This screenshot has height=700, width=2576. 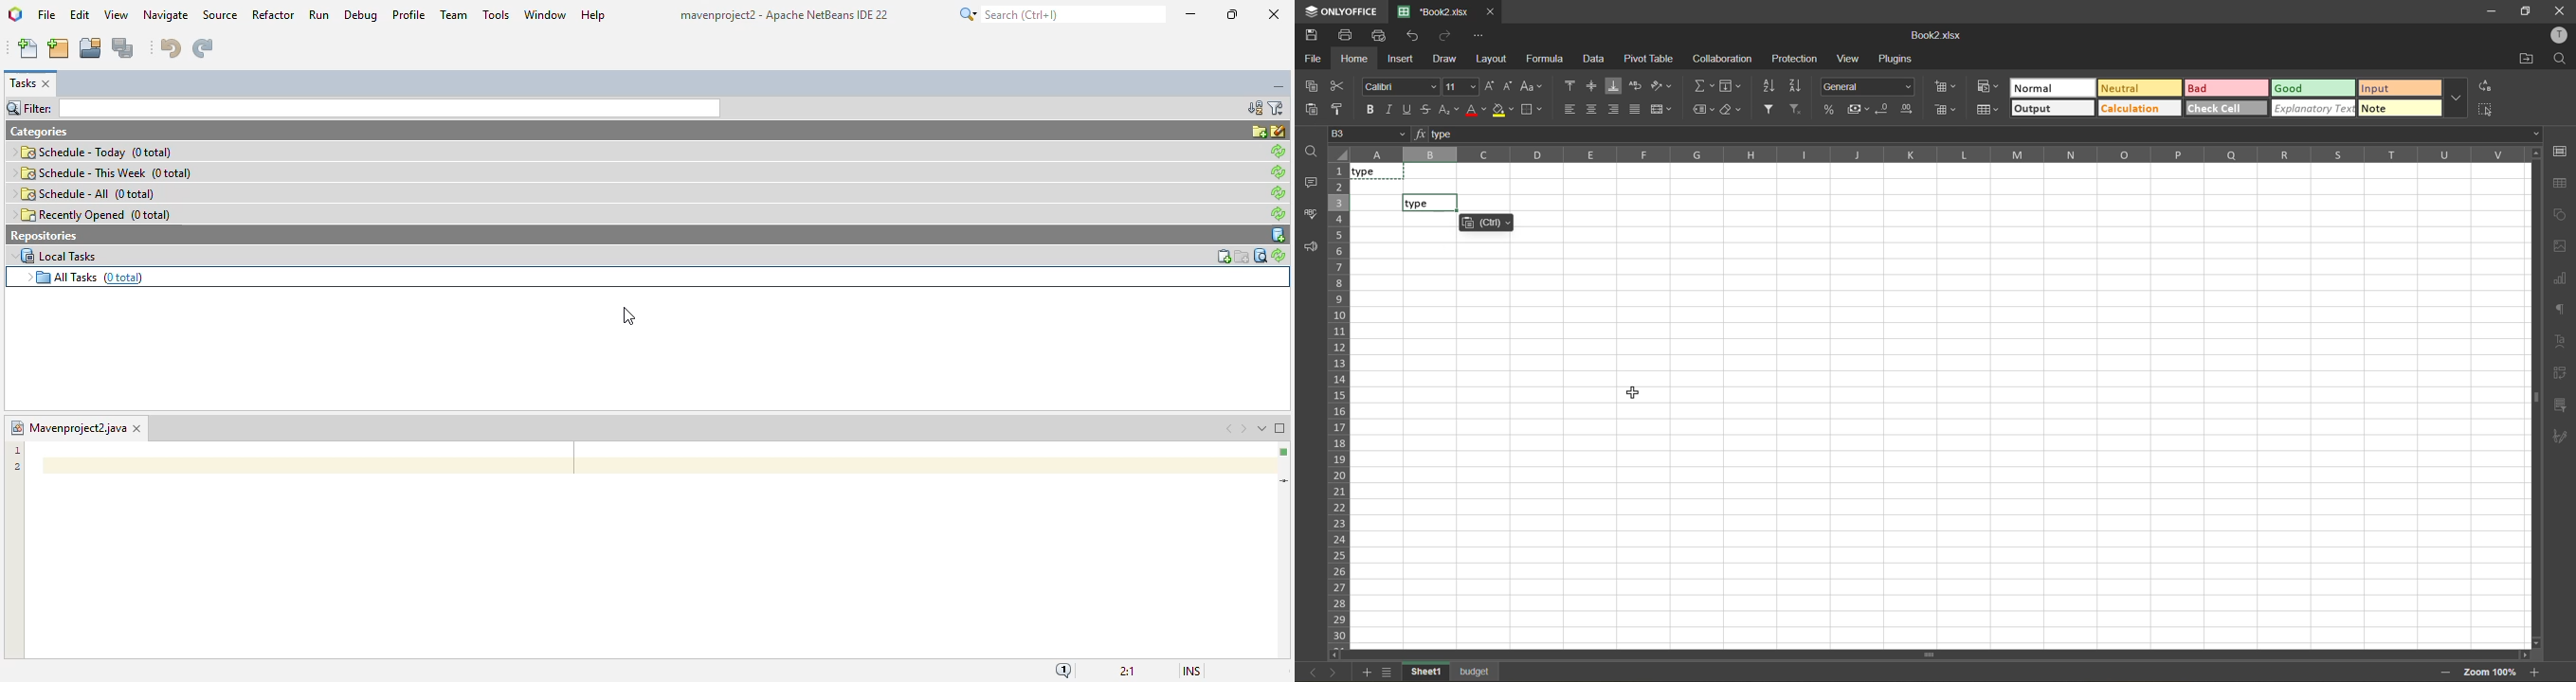 I want to click on align bottom, so click(x=1614, y=109).